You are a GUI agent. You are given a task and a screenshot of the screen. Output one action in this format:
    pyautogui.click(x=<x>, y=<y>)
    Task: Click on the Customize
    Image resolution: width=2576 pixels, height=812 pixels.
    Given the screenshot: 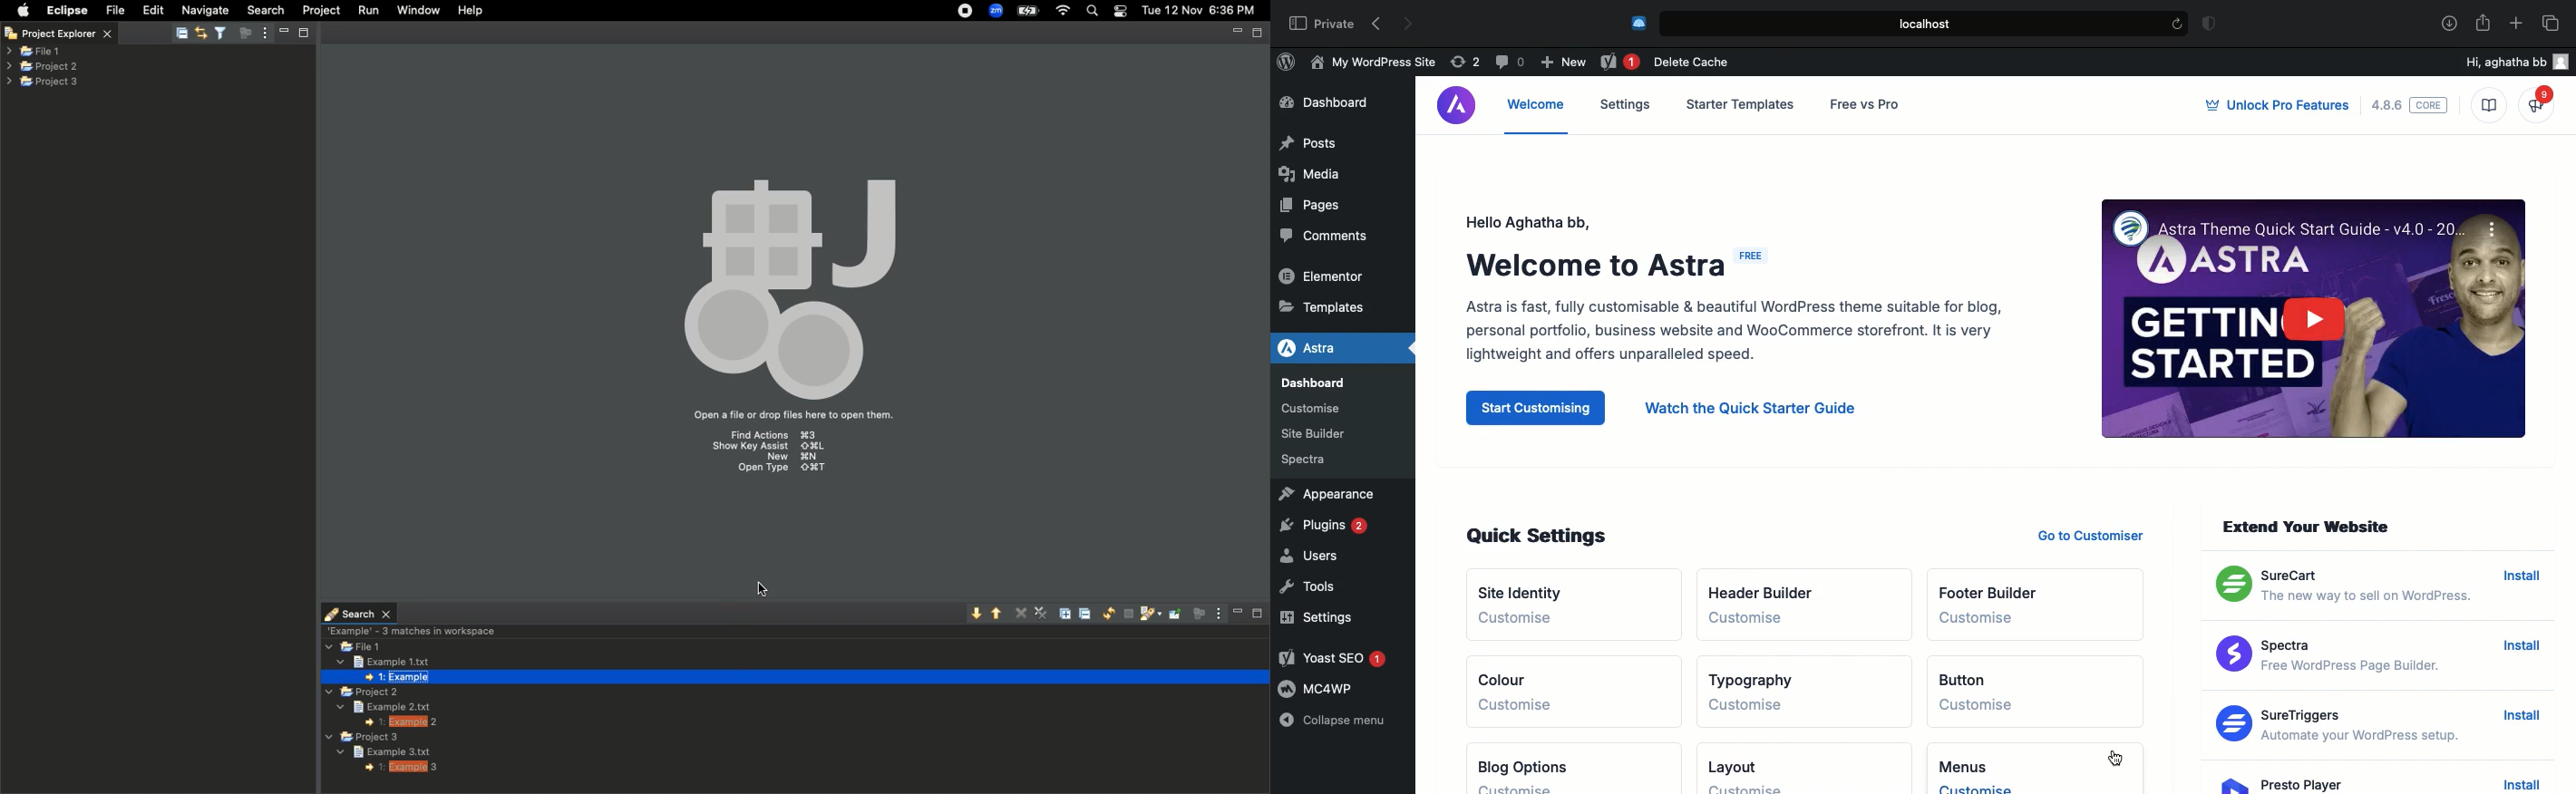 What is the action you would take?
    pyautogui.click(x=1521, y=788)
    